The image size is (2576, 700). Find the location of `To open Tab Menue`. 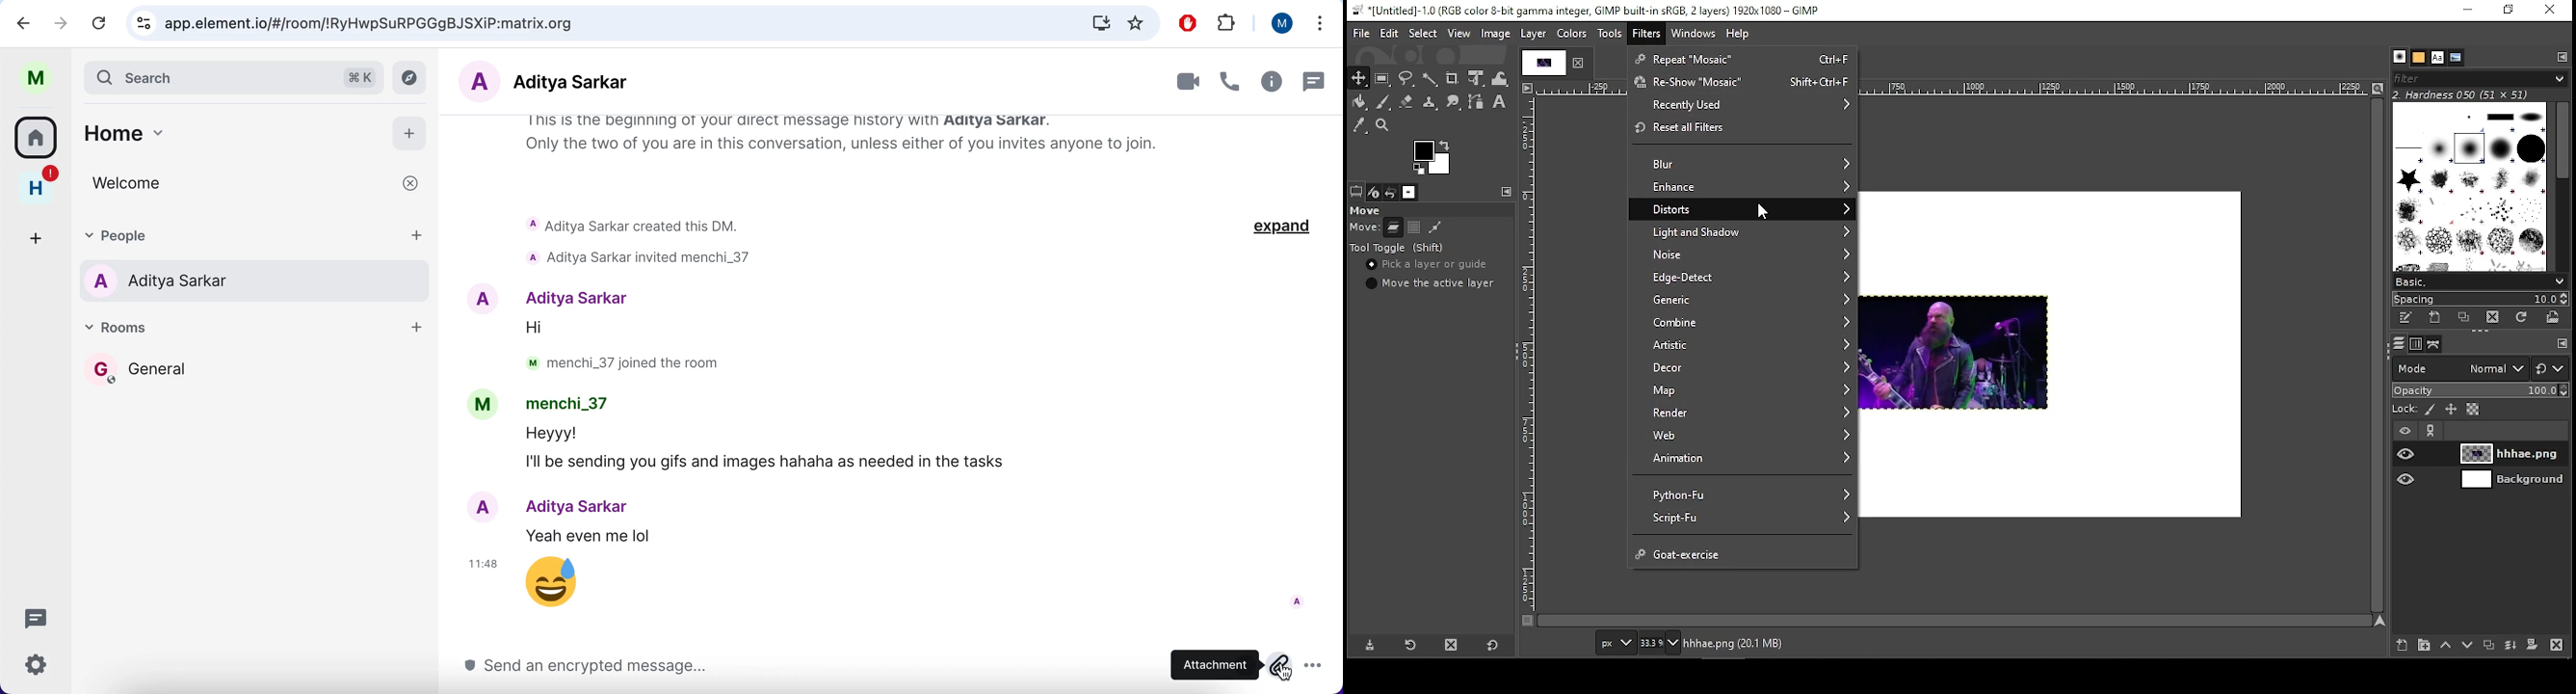

To open Tab Menue is located at coordinates (2562, 57).